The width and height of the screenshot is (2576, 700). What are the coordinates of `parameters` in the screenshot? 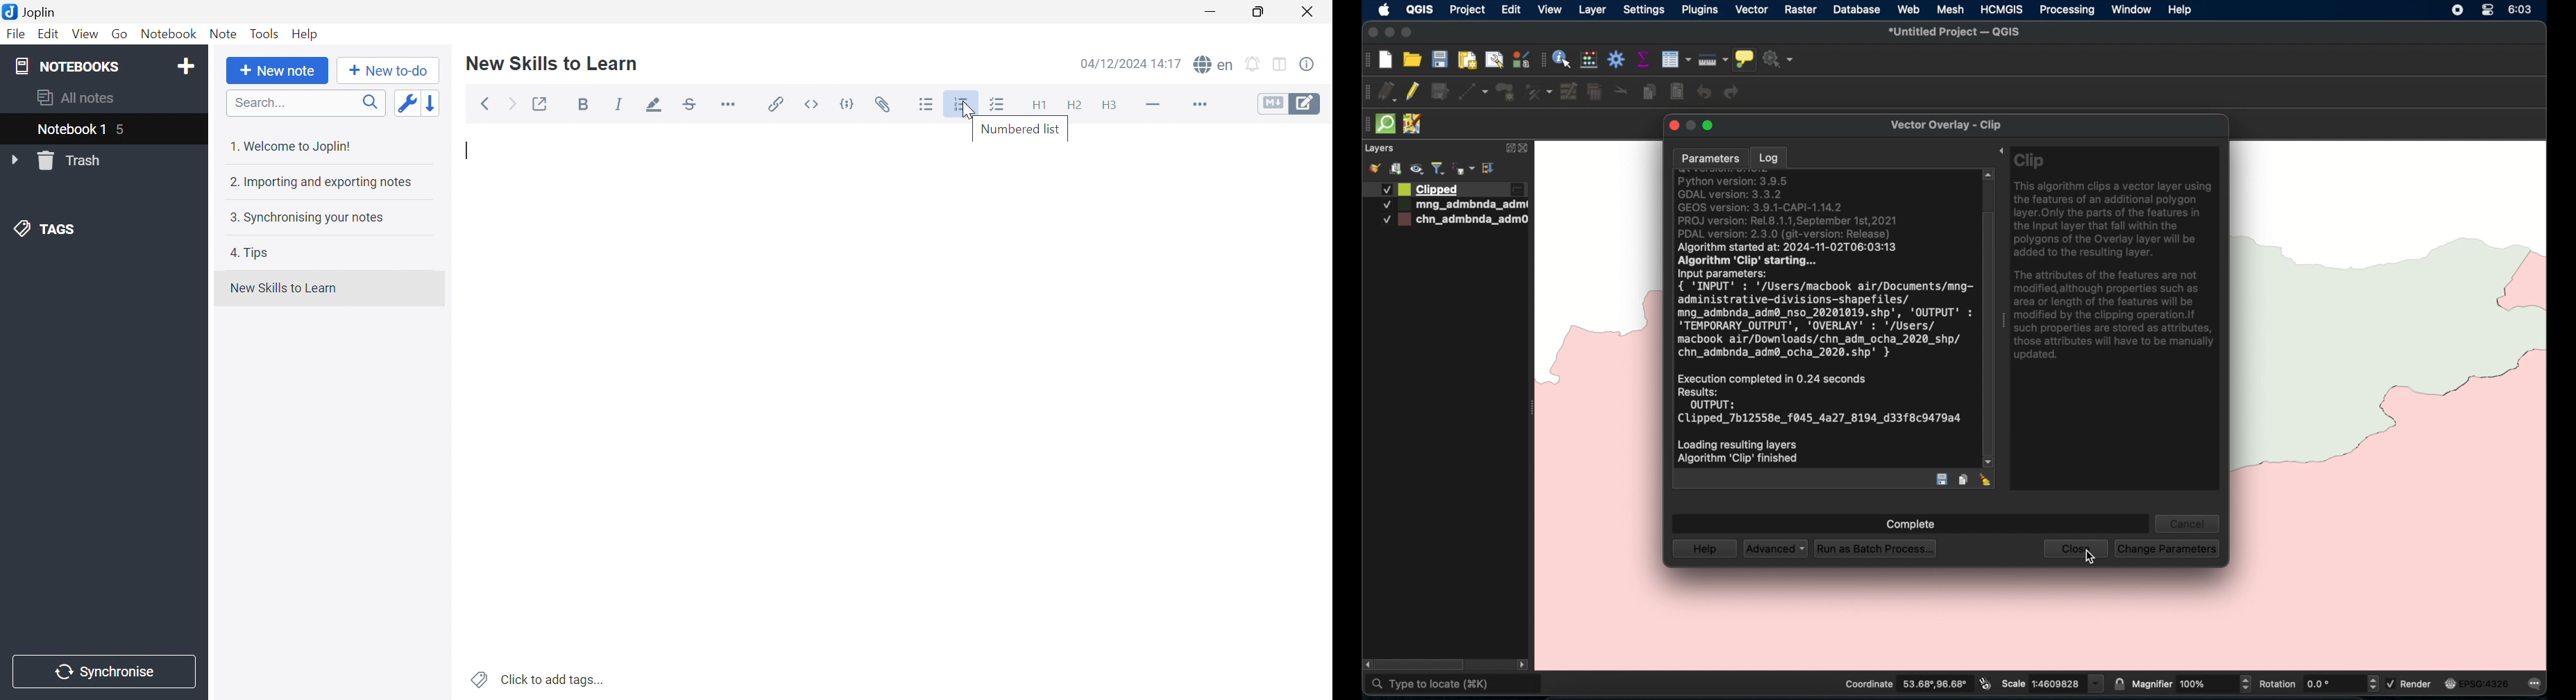 It's located at (1710, 159).